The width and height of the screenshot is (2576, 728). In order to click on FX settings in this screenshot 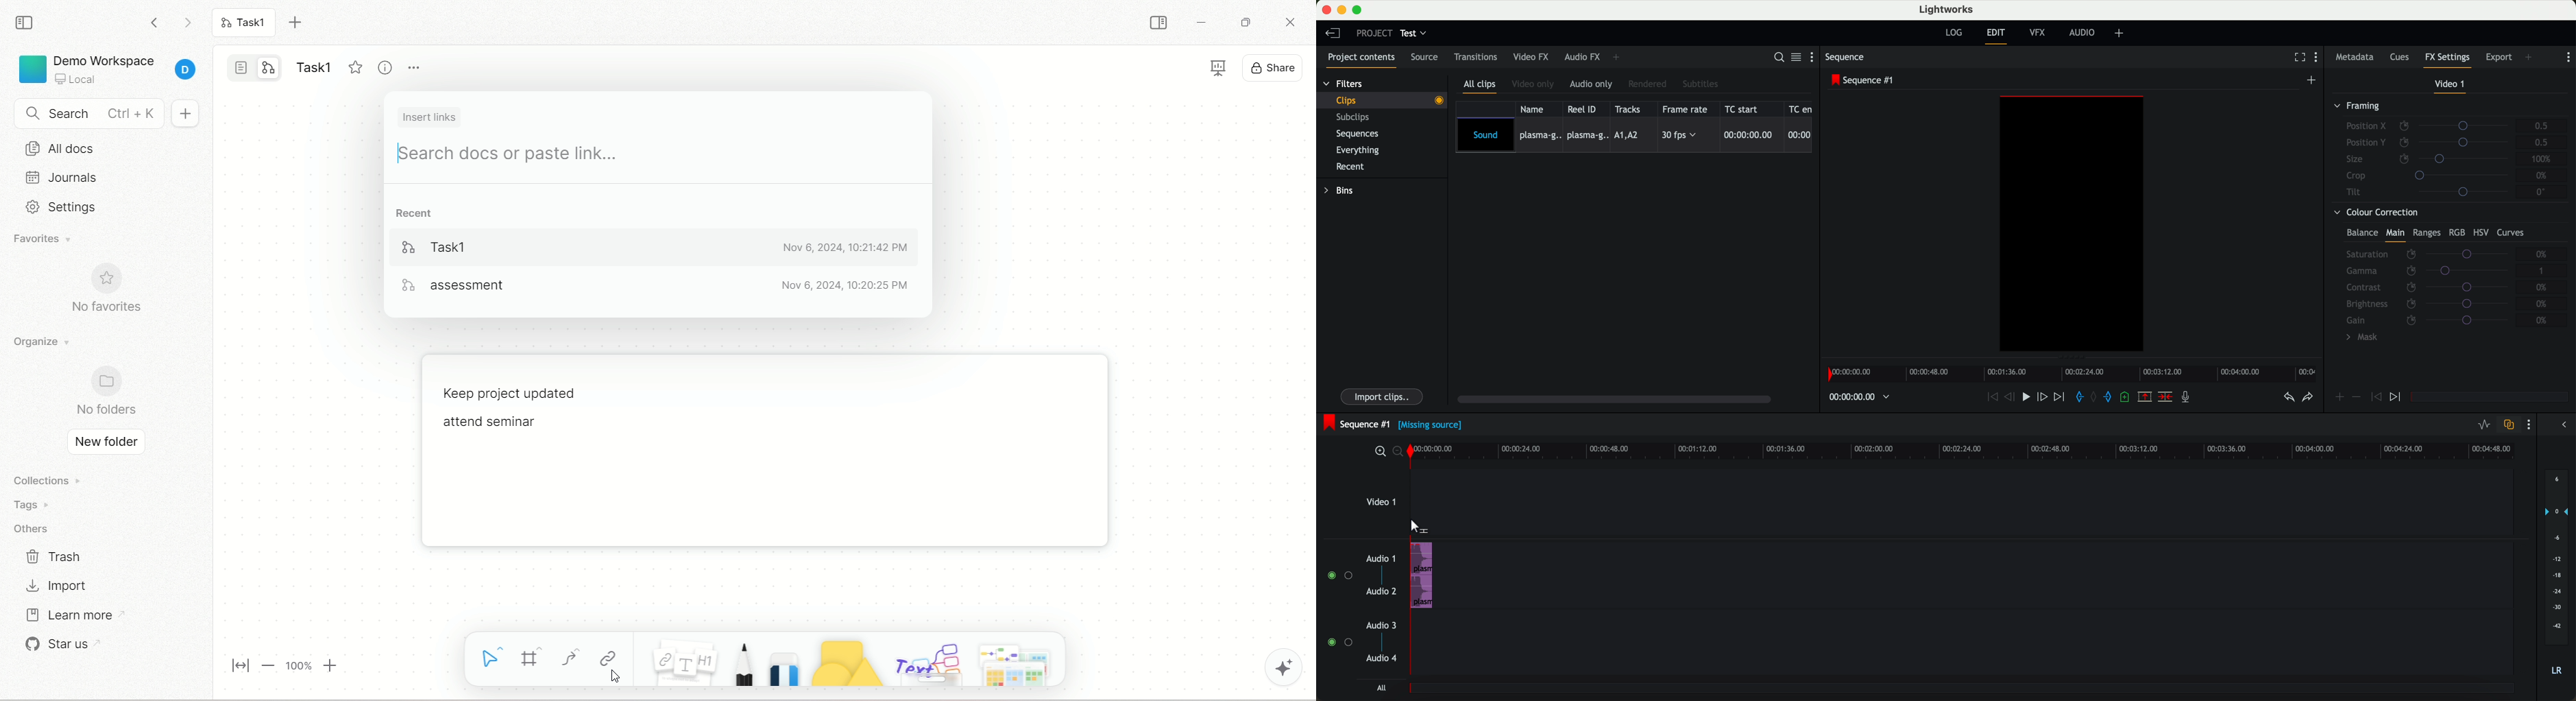, I will do `click(2448, 59)`.